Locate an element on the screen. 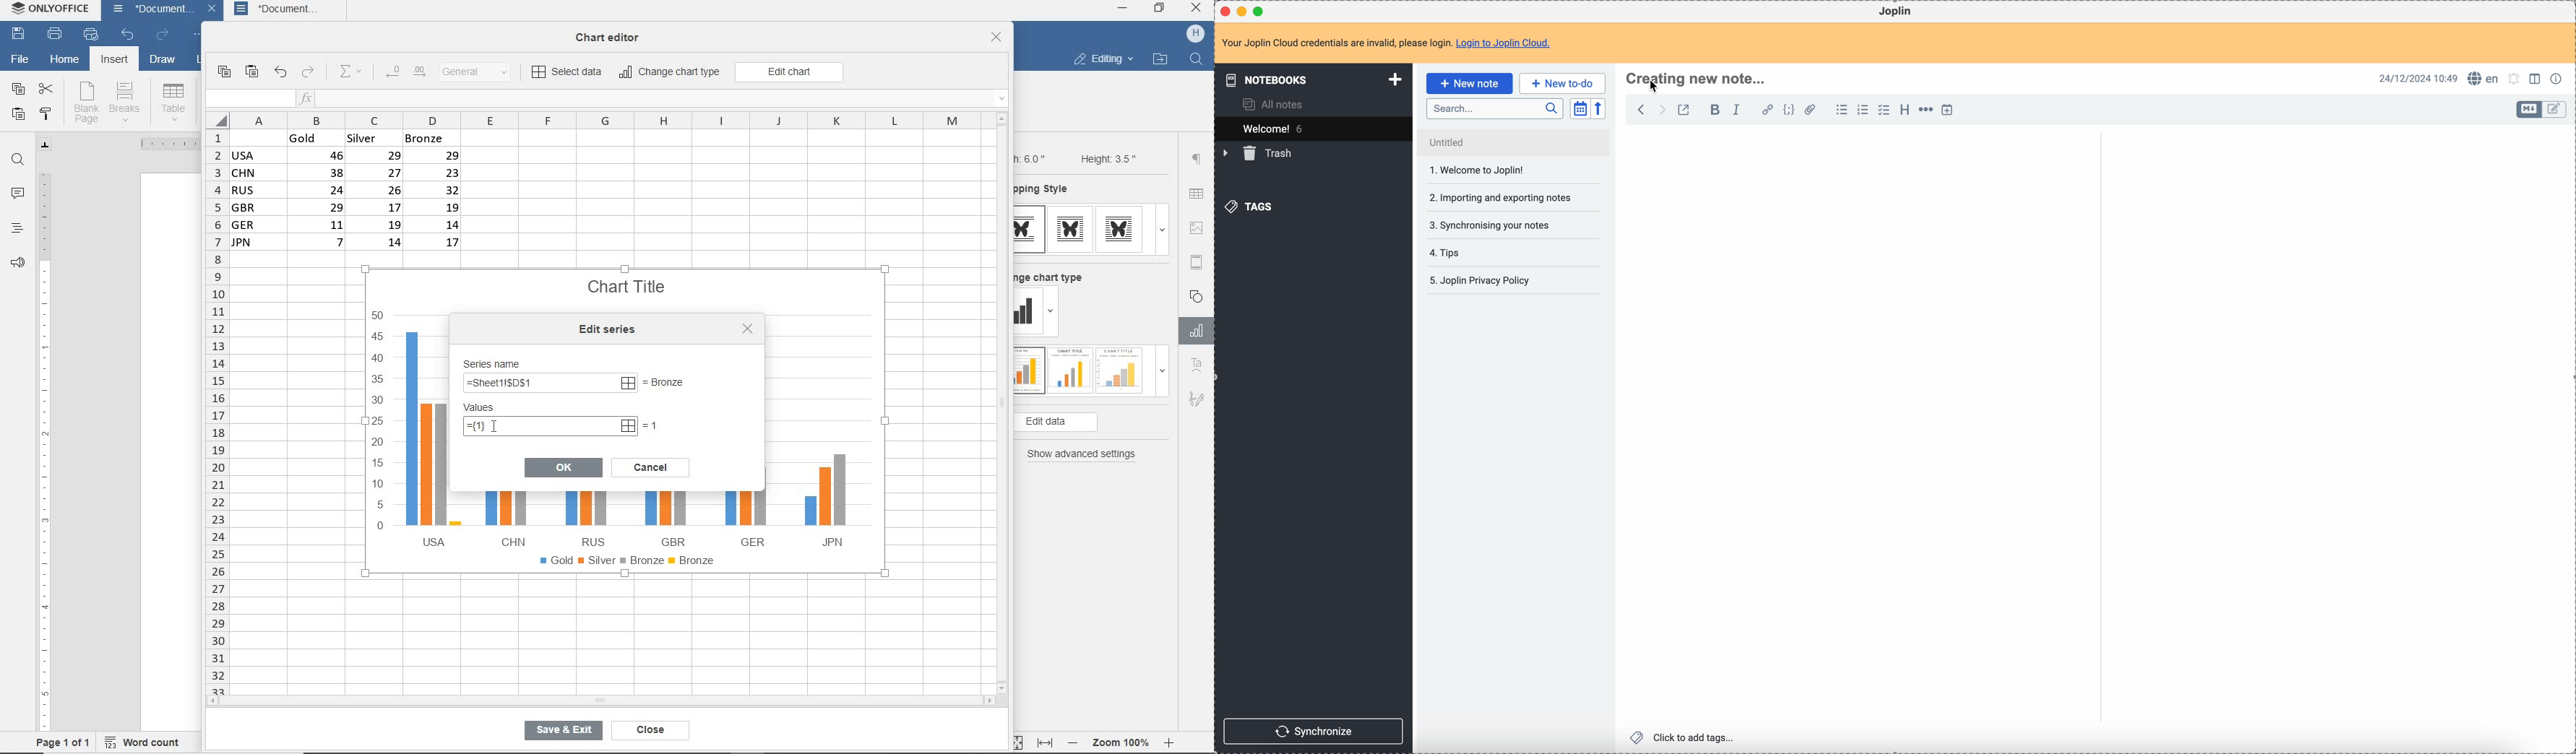 This screenshot has width=2576, height=756. type 2 is located at coordinates (1070, 229).